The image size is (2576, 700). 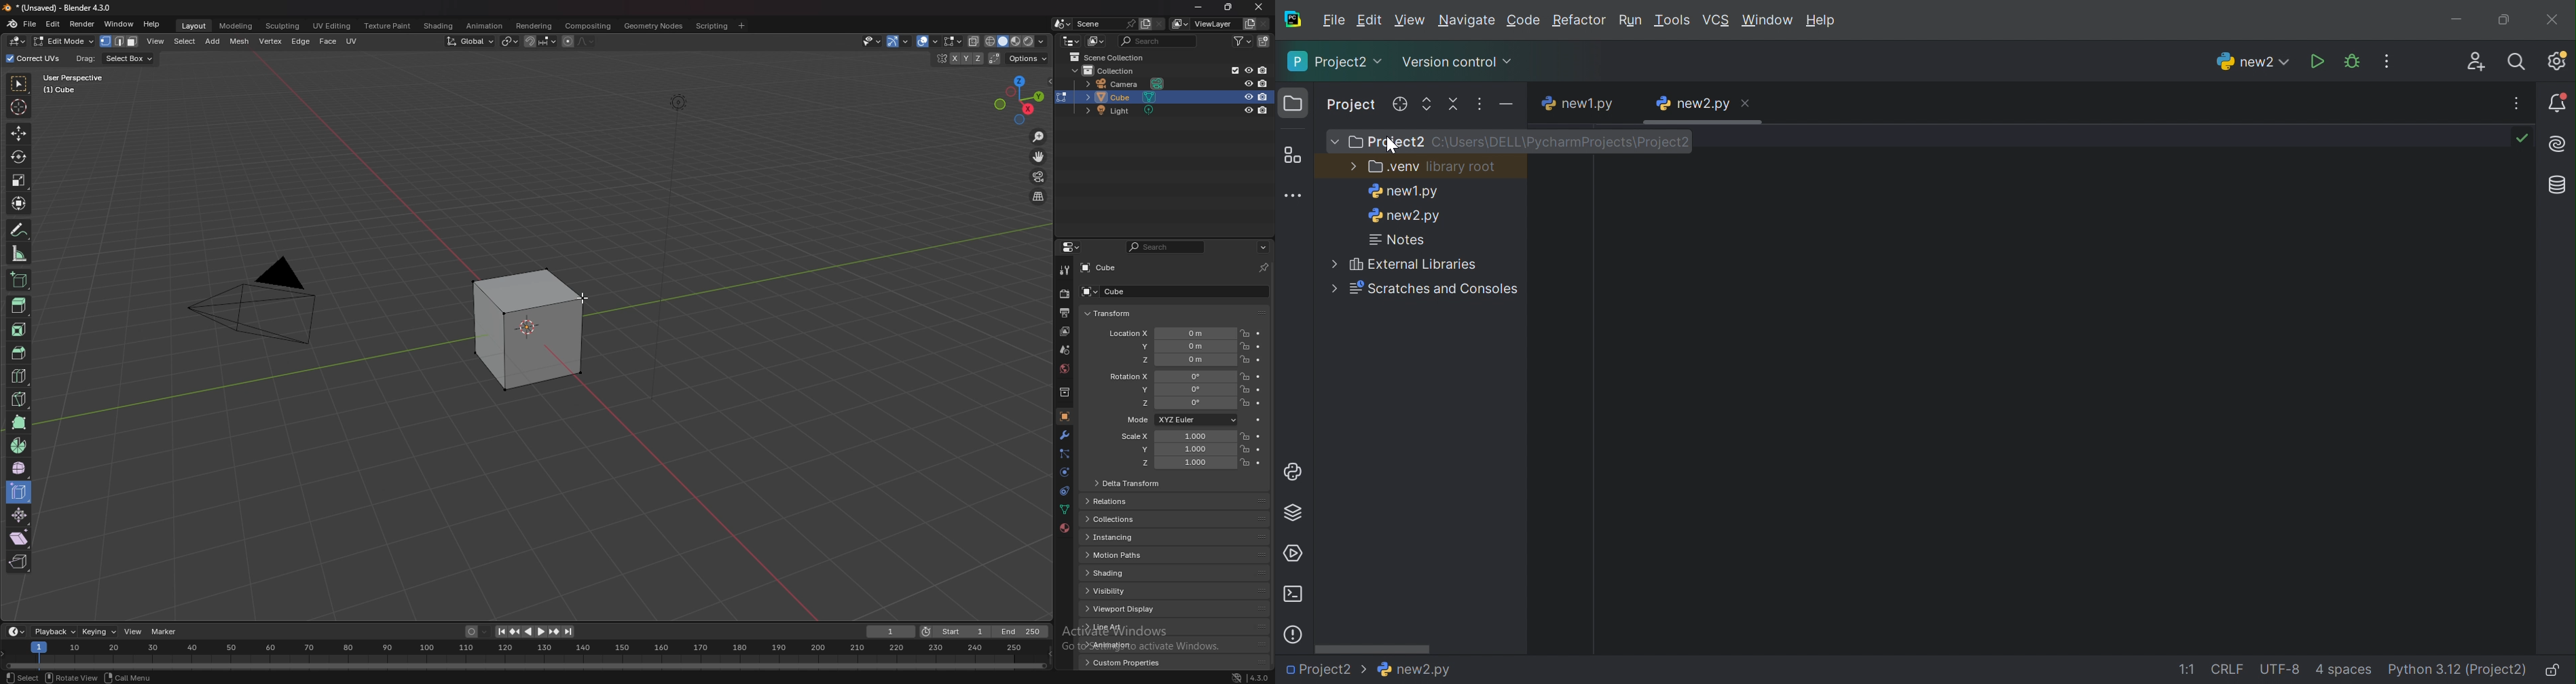 What do you see at coordinates (1462, 168) in the screenshot?
I see `library root` at bounding box center [1462, 168].